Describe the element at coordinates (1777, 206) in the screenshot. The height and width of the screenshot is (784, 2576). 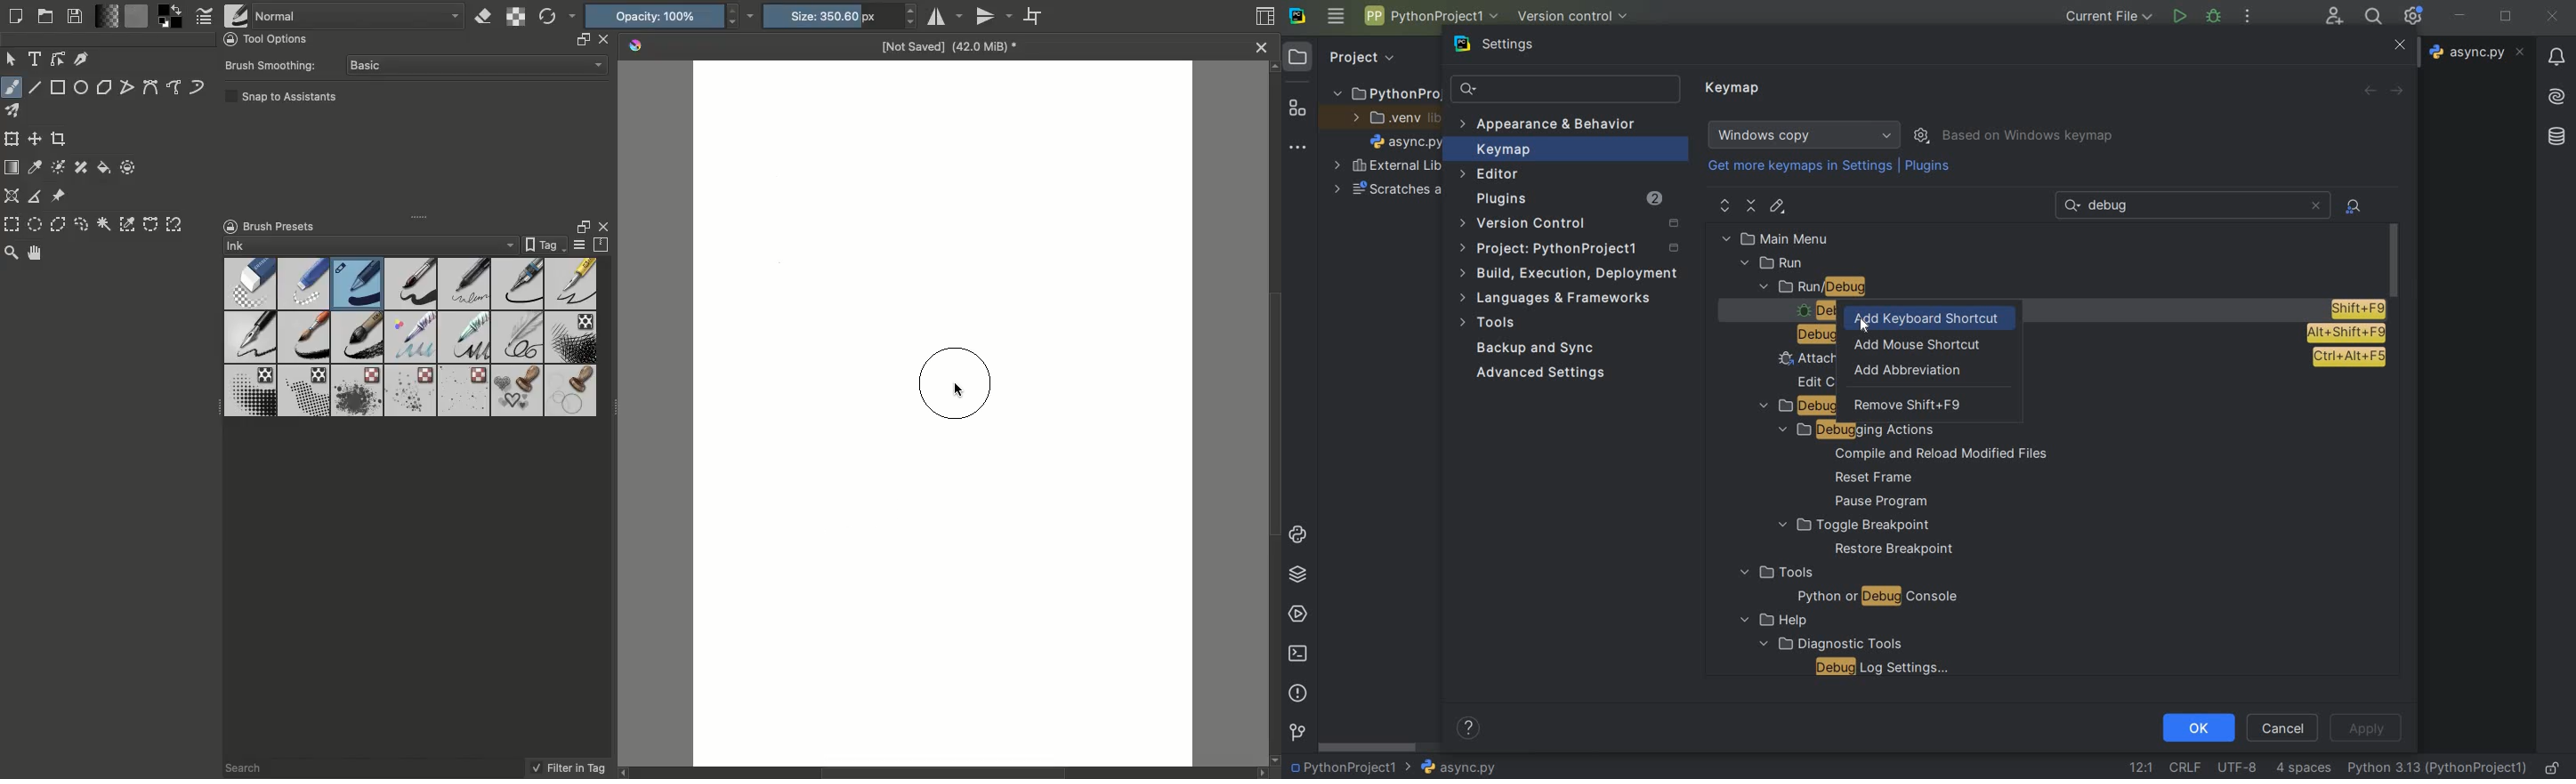
I see `edit shortcut` at that location.